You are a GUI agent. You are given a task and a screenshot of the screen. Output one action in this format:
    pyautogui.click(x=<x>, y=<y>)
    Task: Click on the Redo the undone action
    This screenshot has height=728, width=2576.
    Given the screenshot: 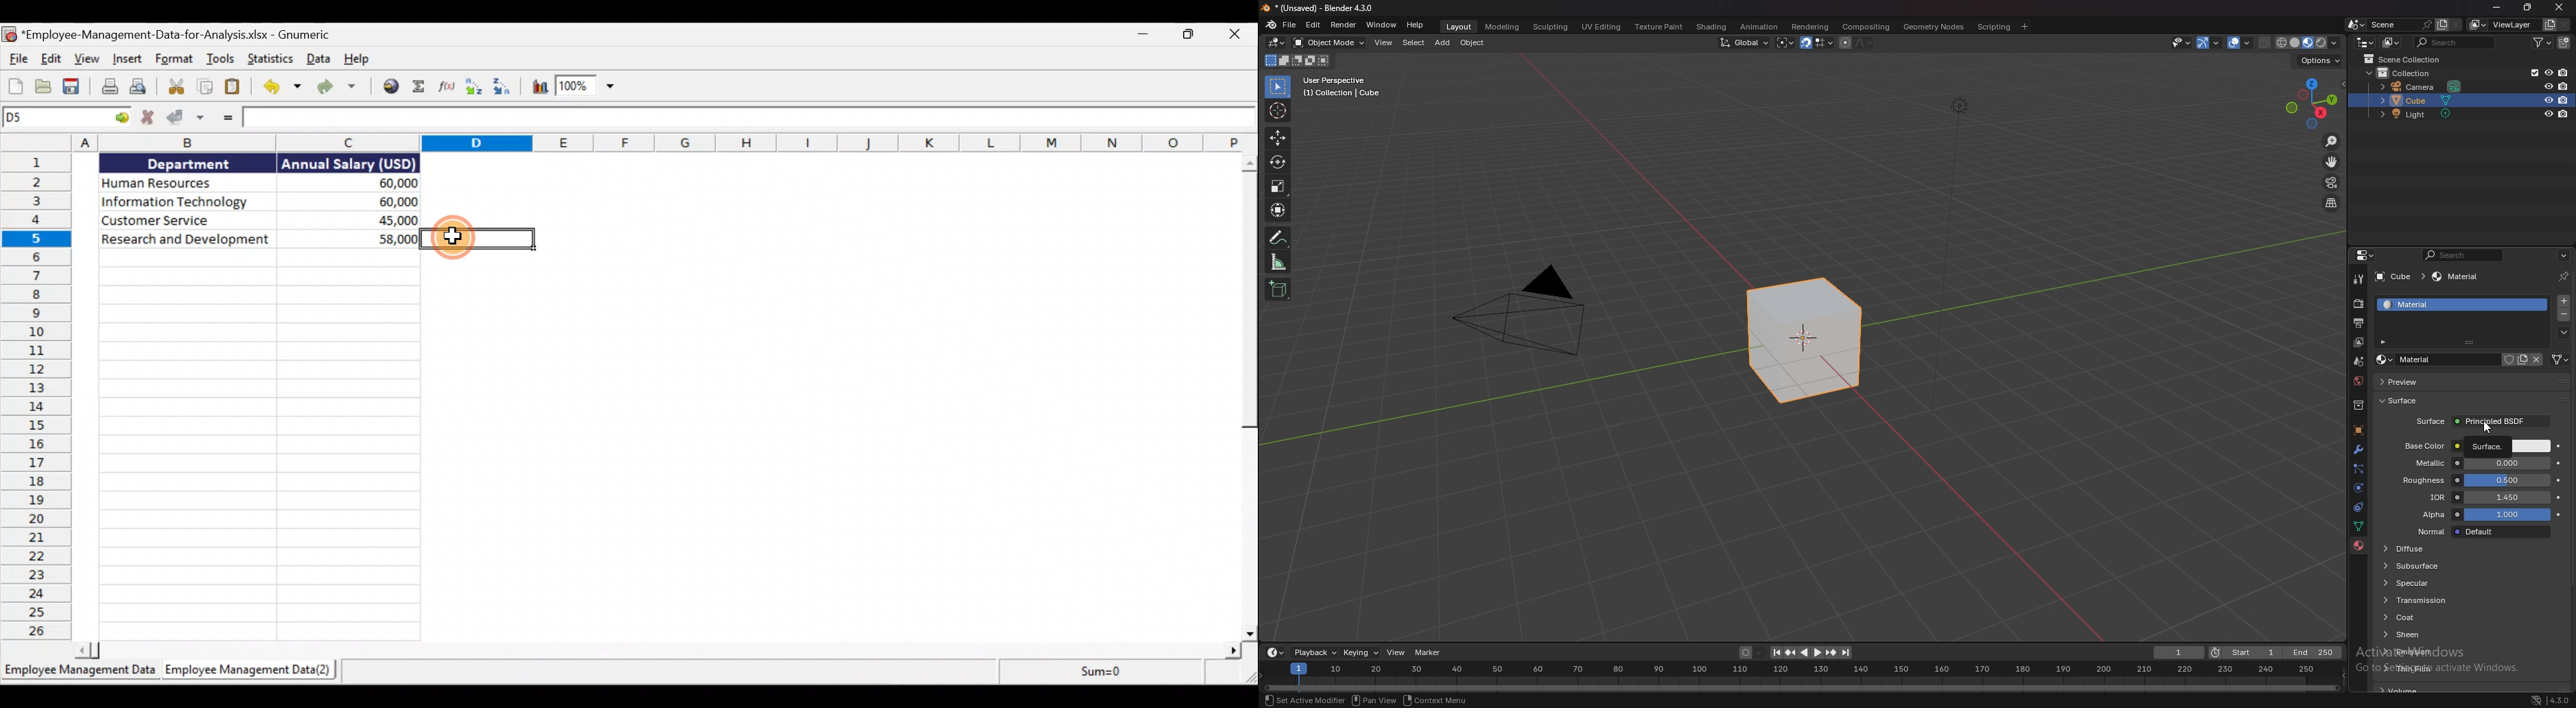 What is the action you would take?
    pyautogui.click(x=339, y=87)
    